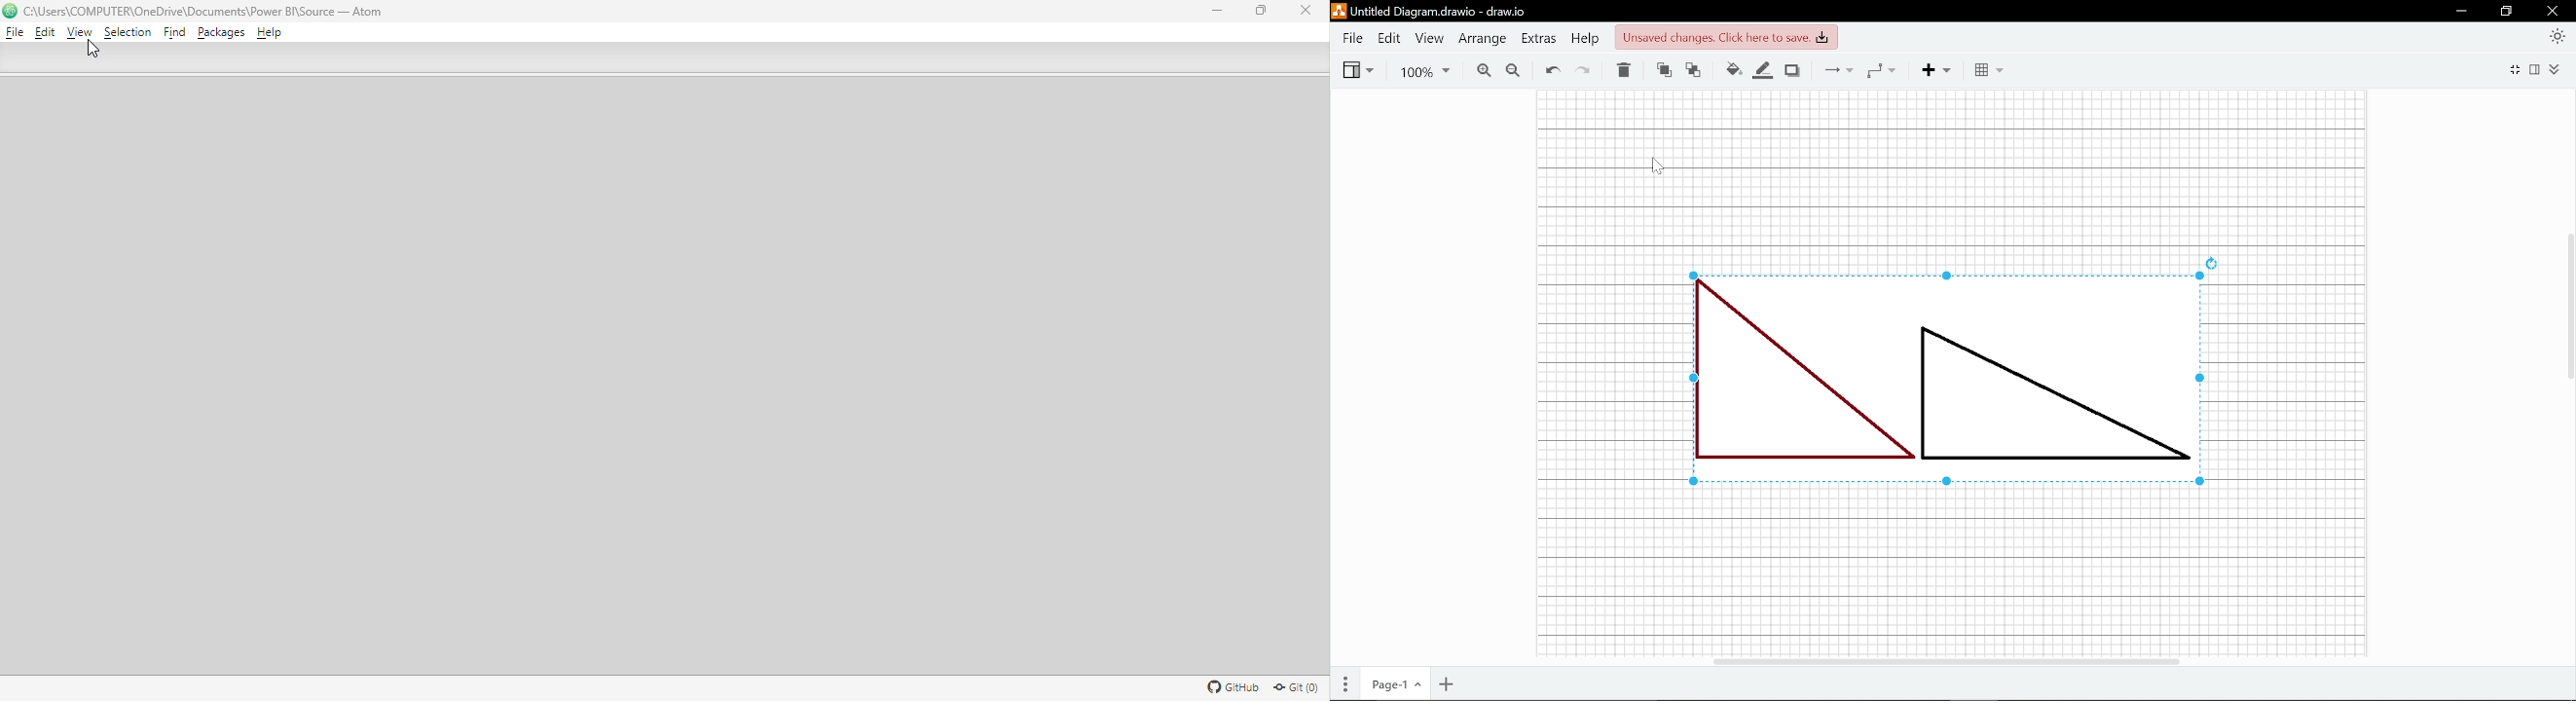 The image size is (2576, 728). What do you see at coordinates (1231, 689) in the screenshot?
I see `GitHub` at bounding box center [1231, 689].